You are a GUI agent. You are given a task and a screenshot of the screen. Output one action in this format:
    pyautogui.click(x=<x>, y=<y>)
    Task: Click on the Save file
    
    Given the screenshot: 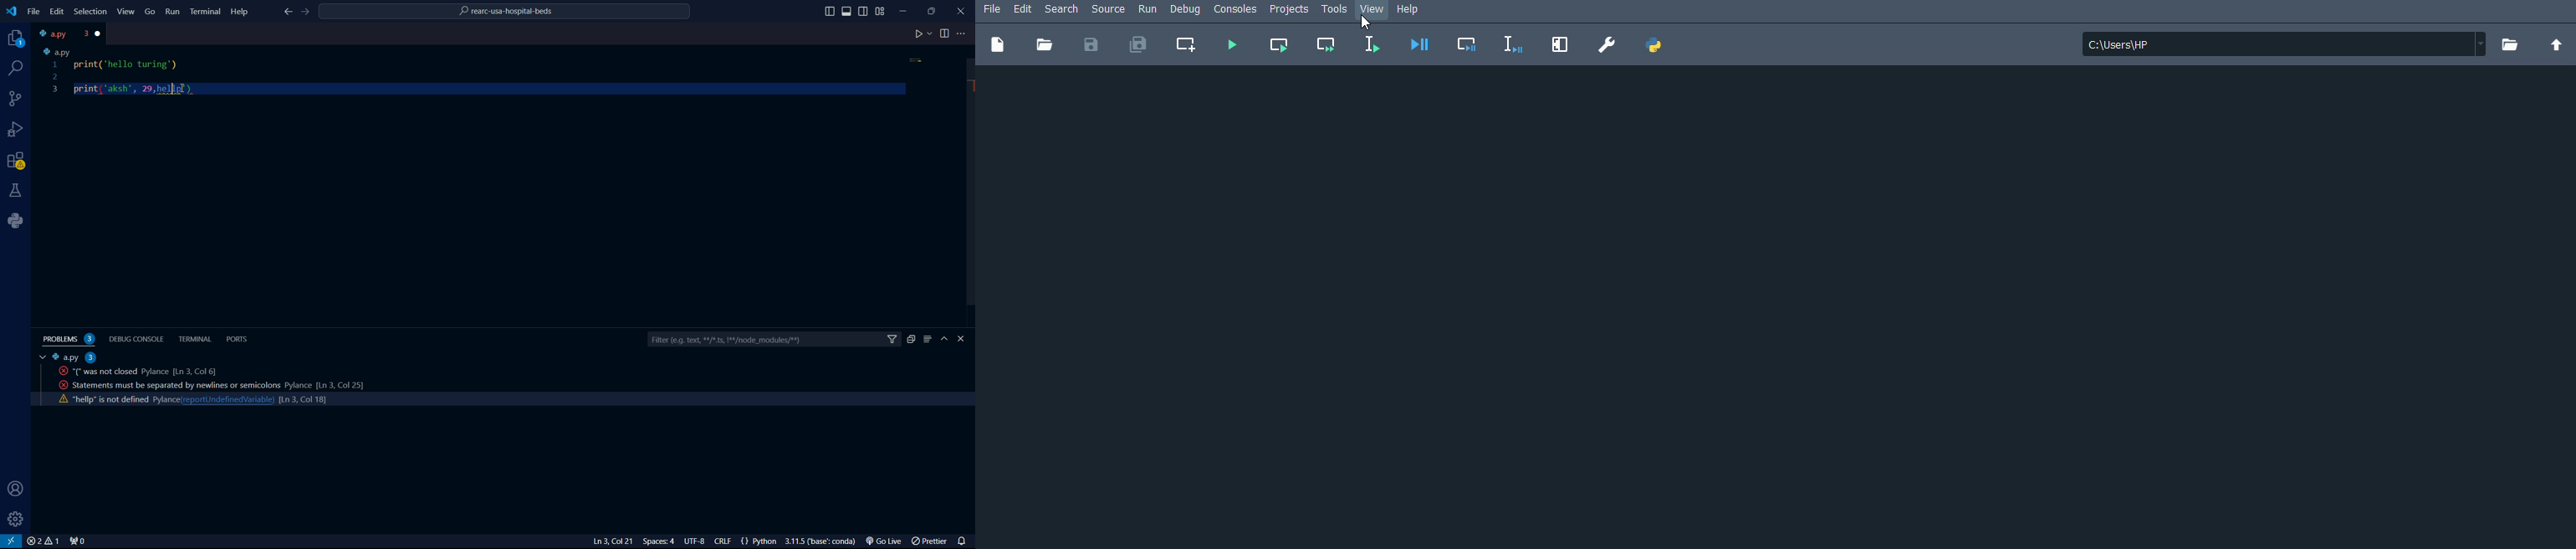 What is the action you would take?
    pyautogui.click(x=1091, y=44)
    